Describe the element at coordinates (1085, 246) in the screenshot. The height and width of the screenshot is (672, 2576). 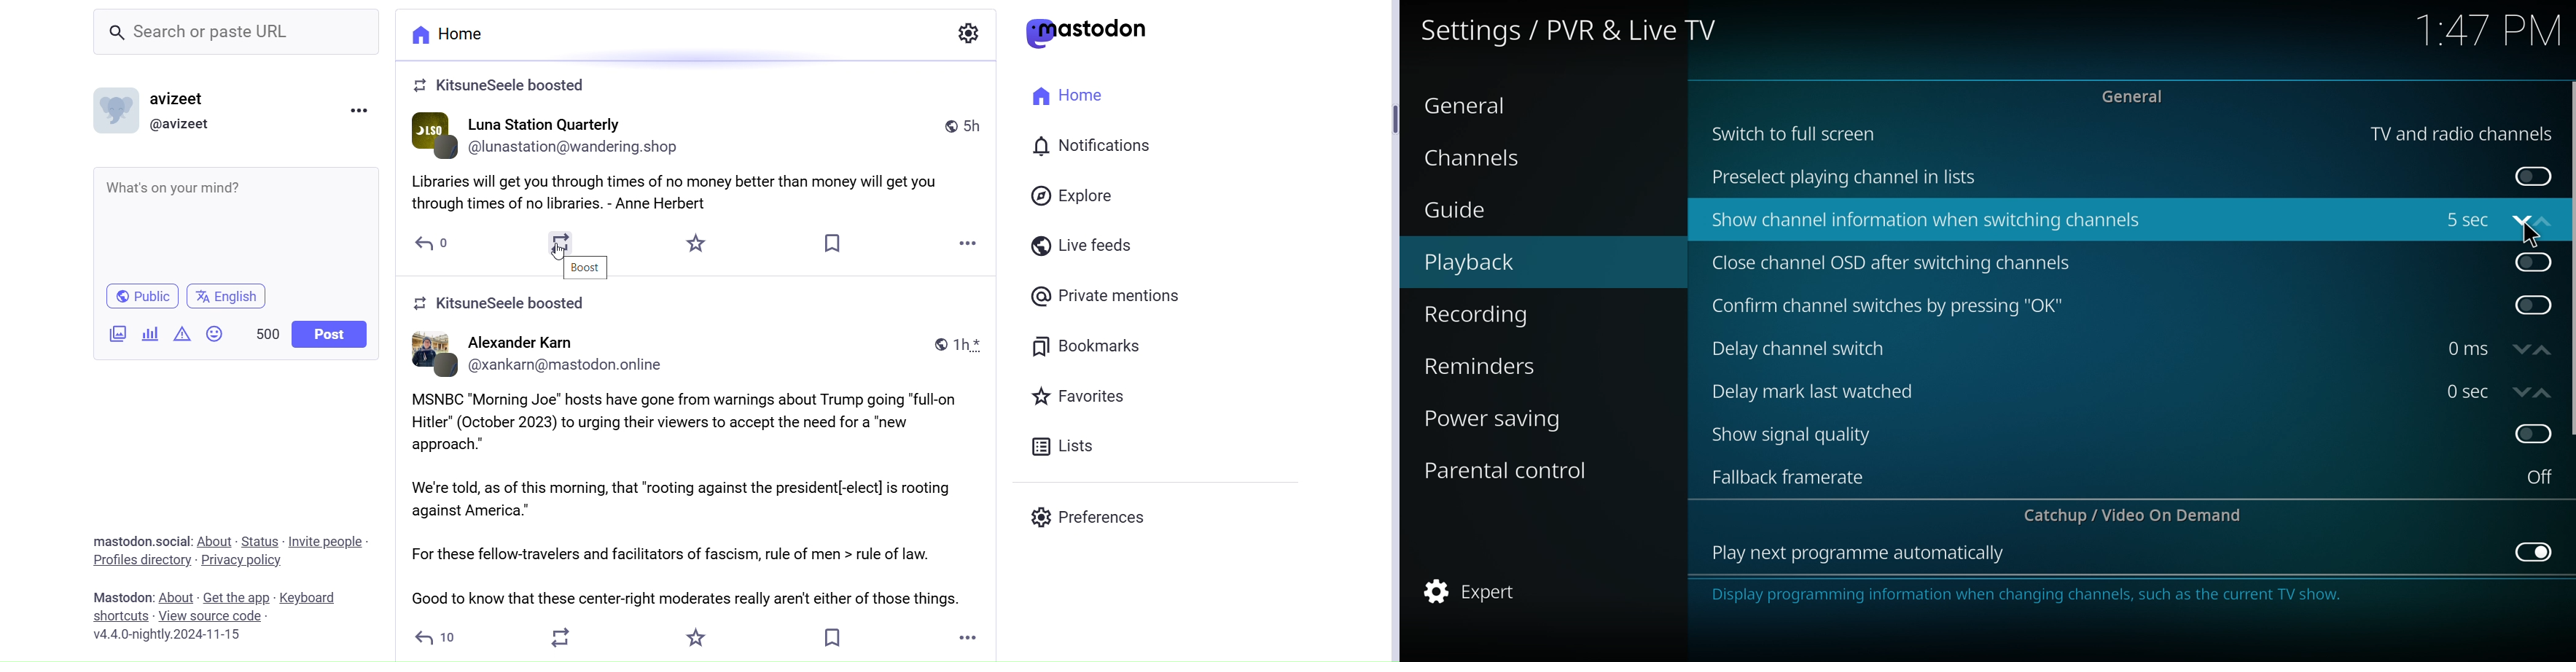
I see `Live Feeds` at that location.